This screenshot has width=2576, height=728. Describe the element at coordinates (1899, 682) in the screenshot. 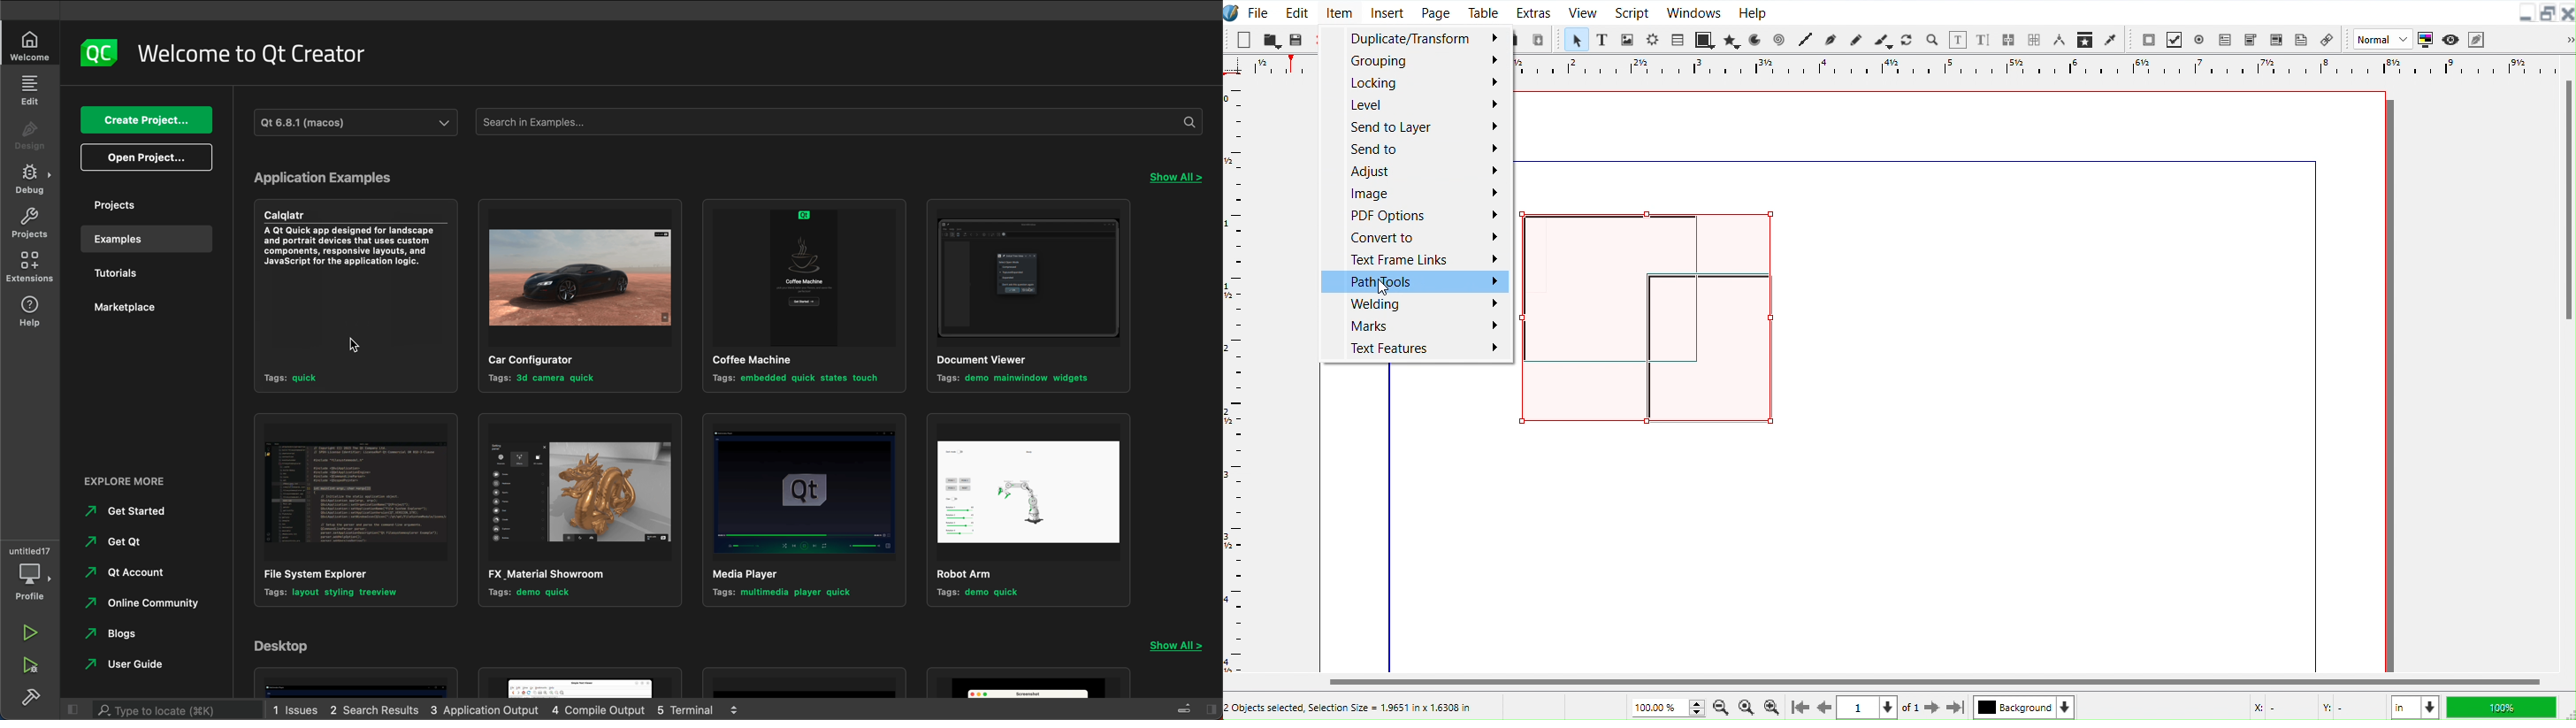

I see `Horizontal Scroll bar` at that location.